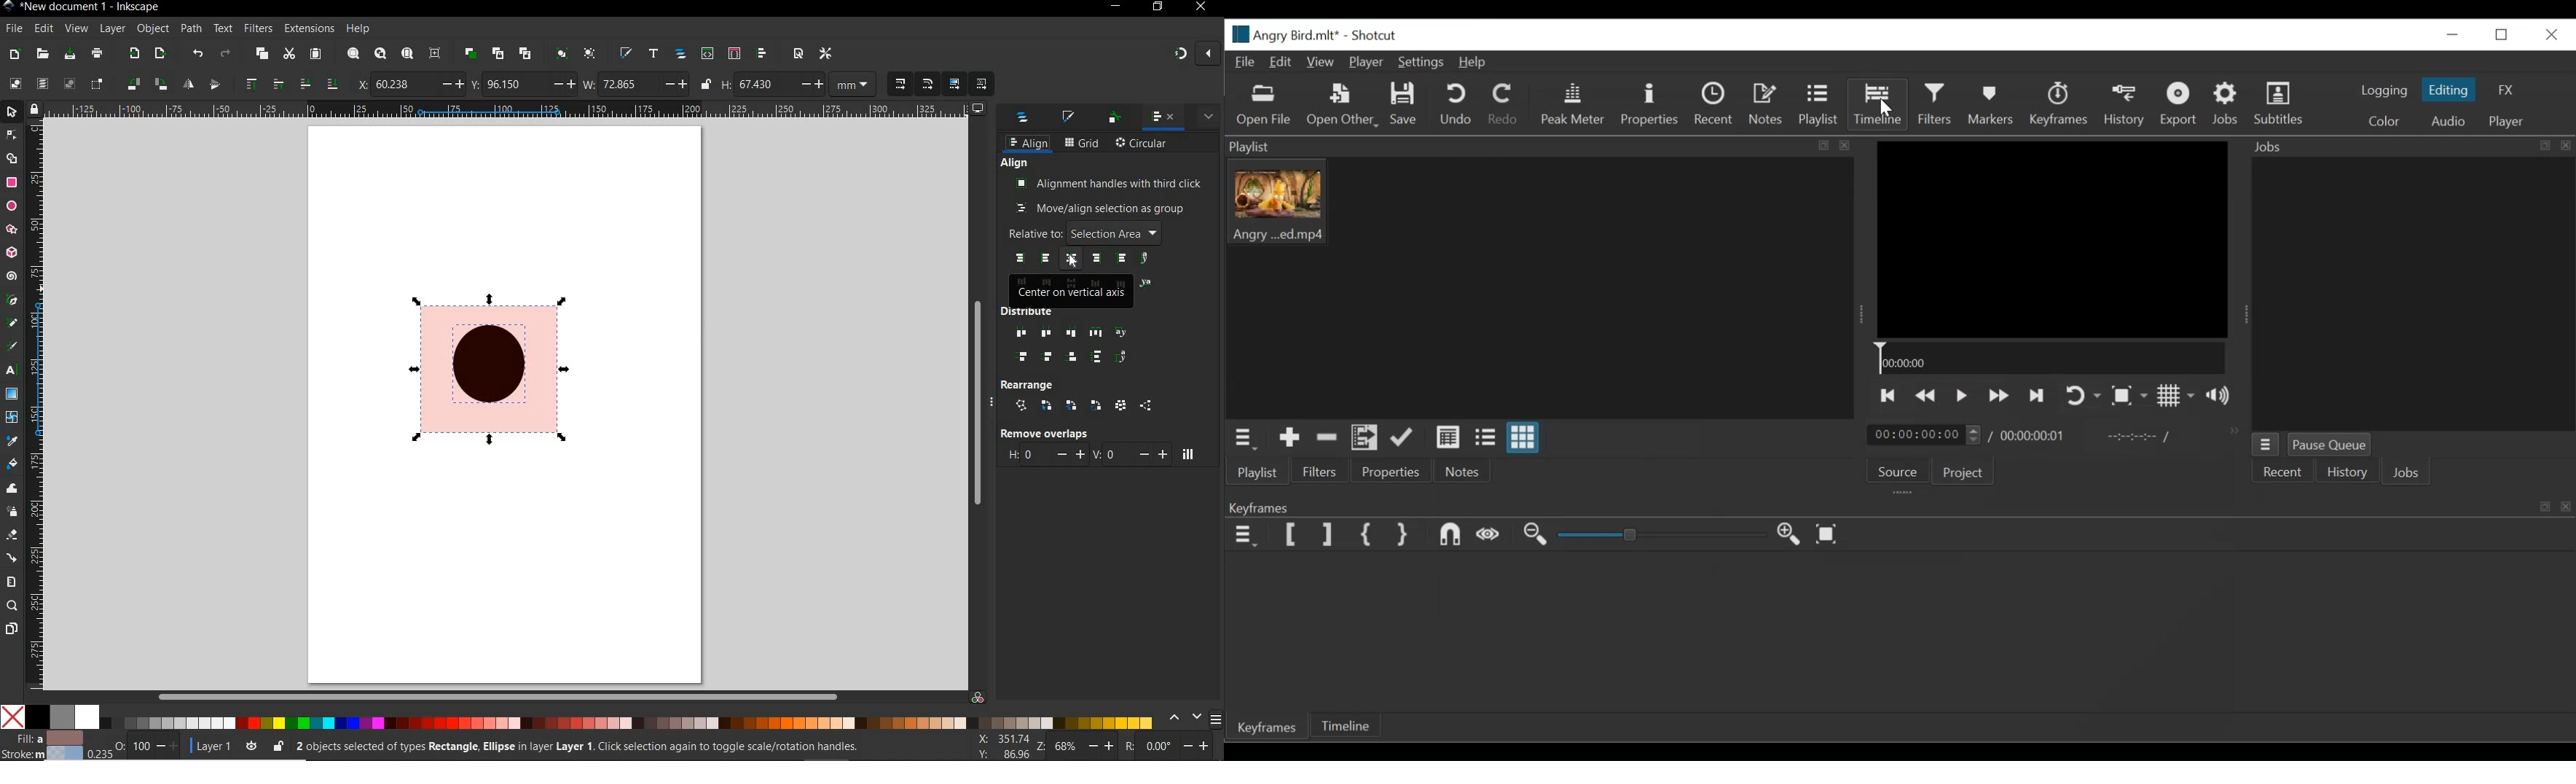 The image size is (2576, 784). What do you see at coordinates (1121, 332) in the screenshot?
I see `DISTRIBUTE TEXT OBJECTS` at bounding box center [1121, 332].